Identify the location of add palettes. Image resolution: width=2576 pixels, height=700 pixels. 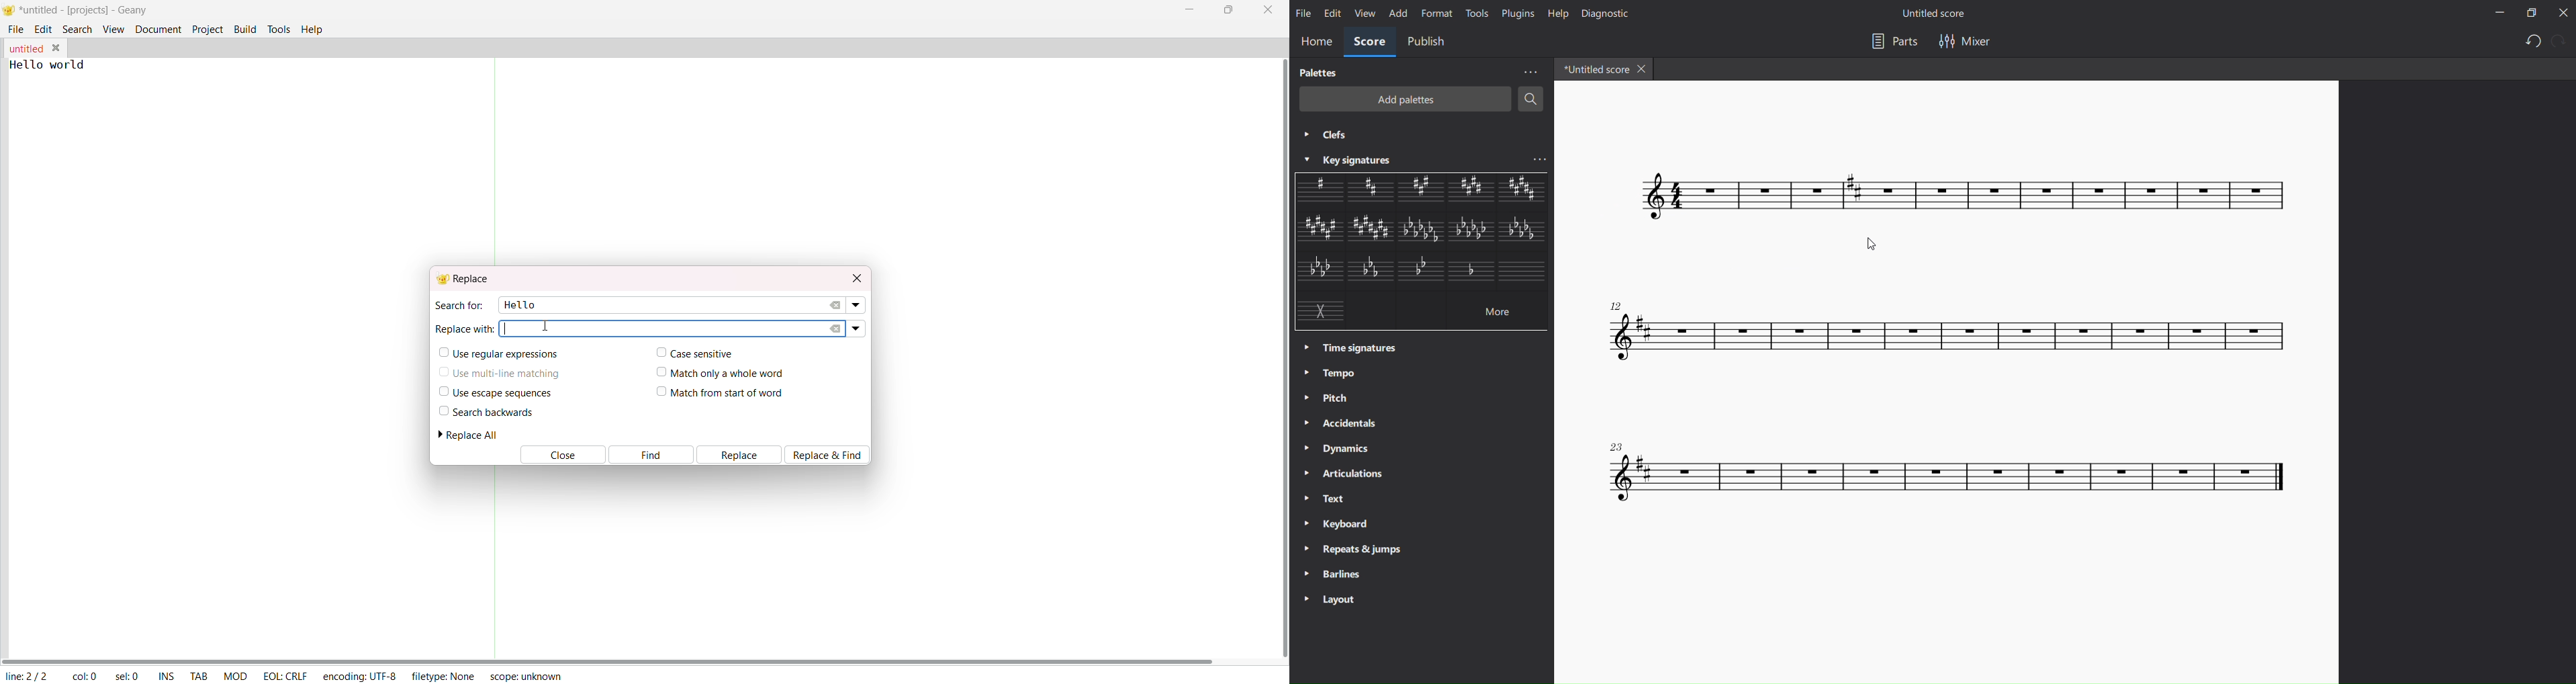
(1405, 100).